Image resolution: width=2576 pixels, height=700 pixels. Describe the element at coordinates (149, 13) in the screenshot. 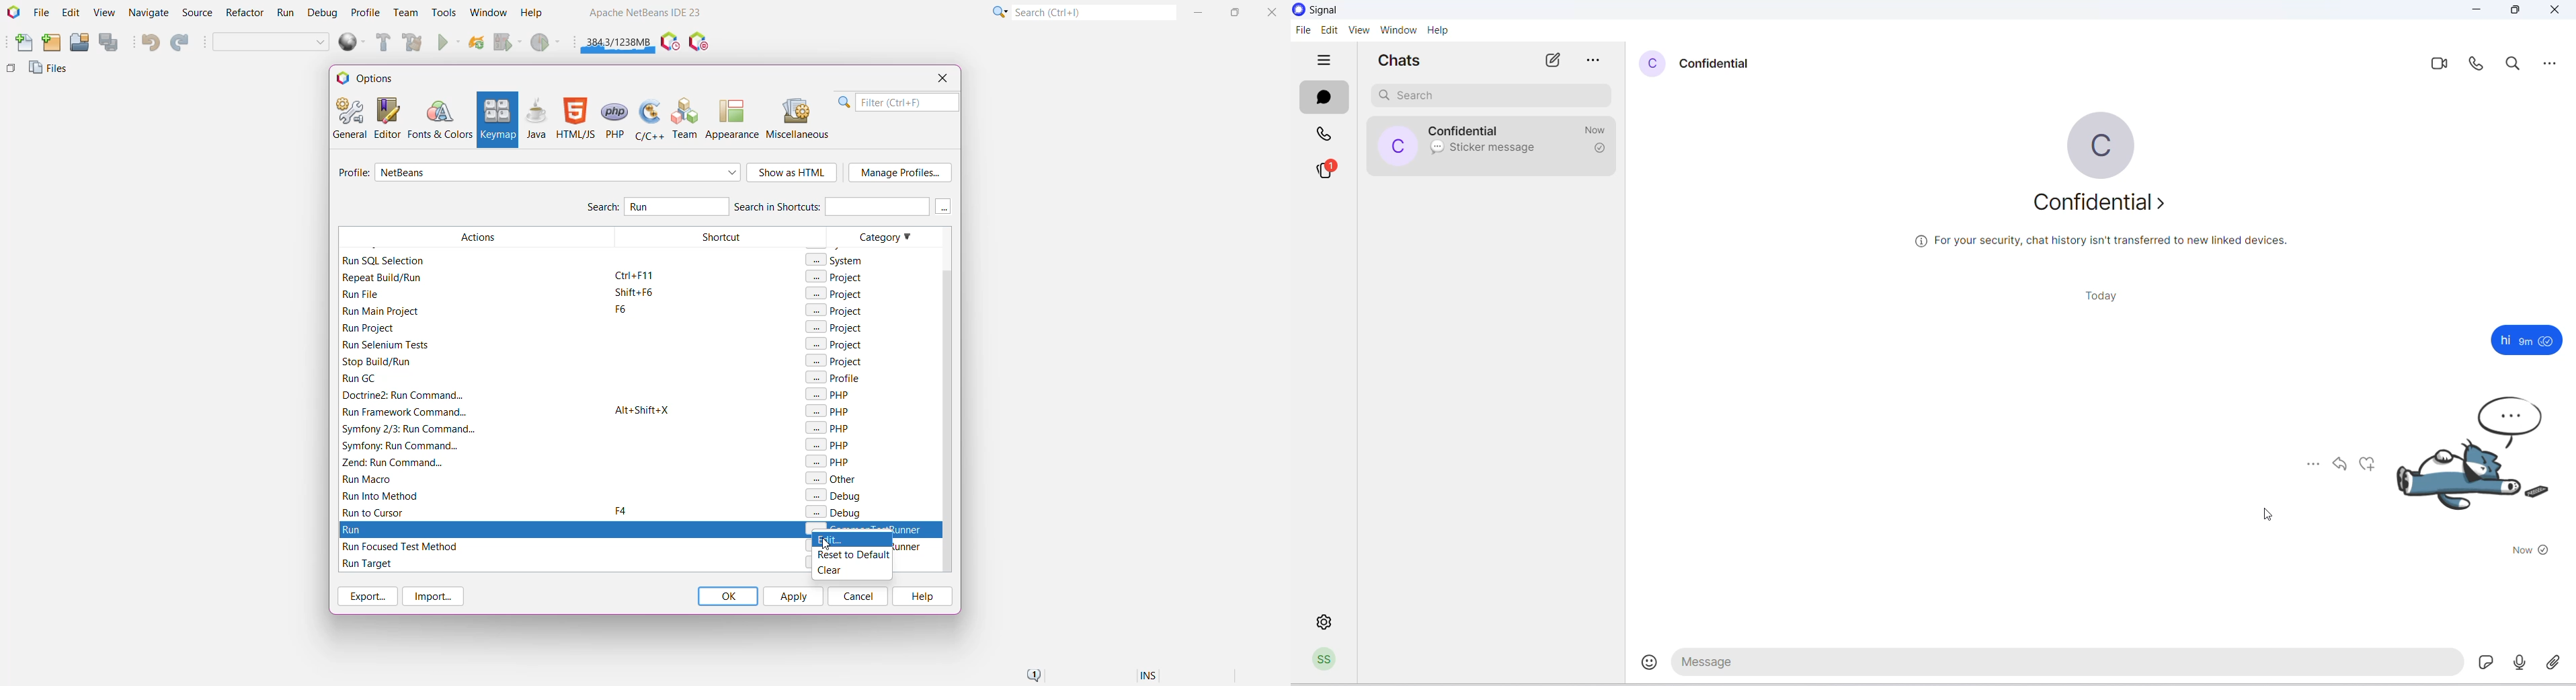

I see `Navigate` at that location.